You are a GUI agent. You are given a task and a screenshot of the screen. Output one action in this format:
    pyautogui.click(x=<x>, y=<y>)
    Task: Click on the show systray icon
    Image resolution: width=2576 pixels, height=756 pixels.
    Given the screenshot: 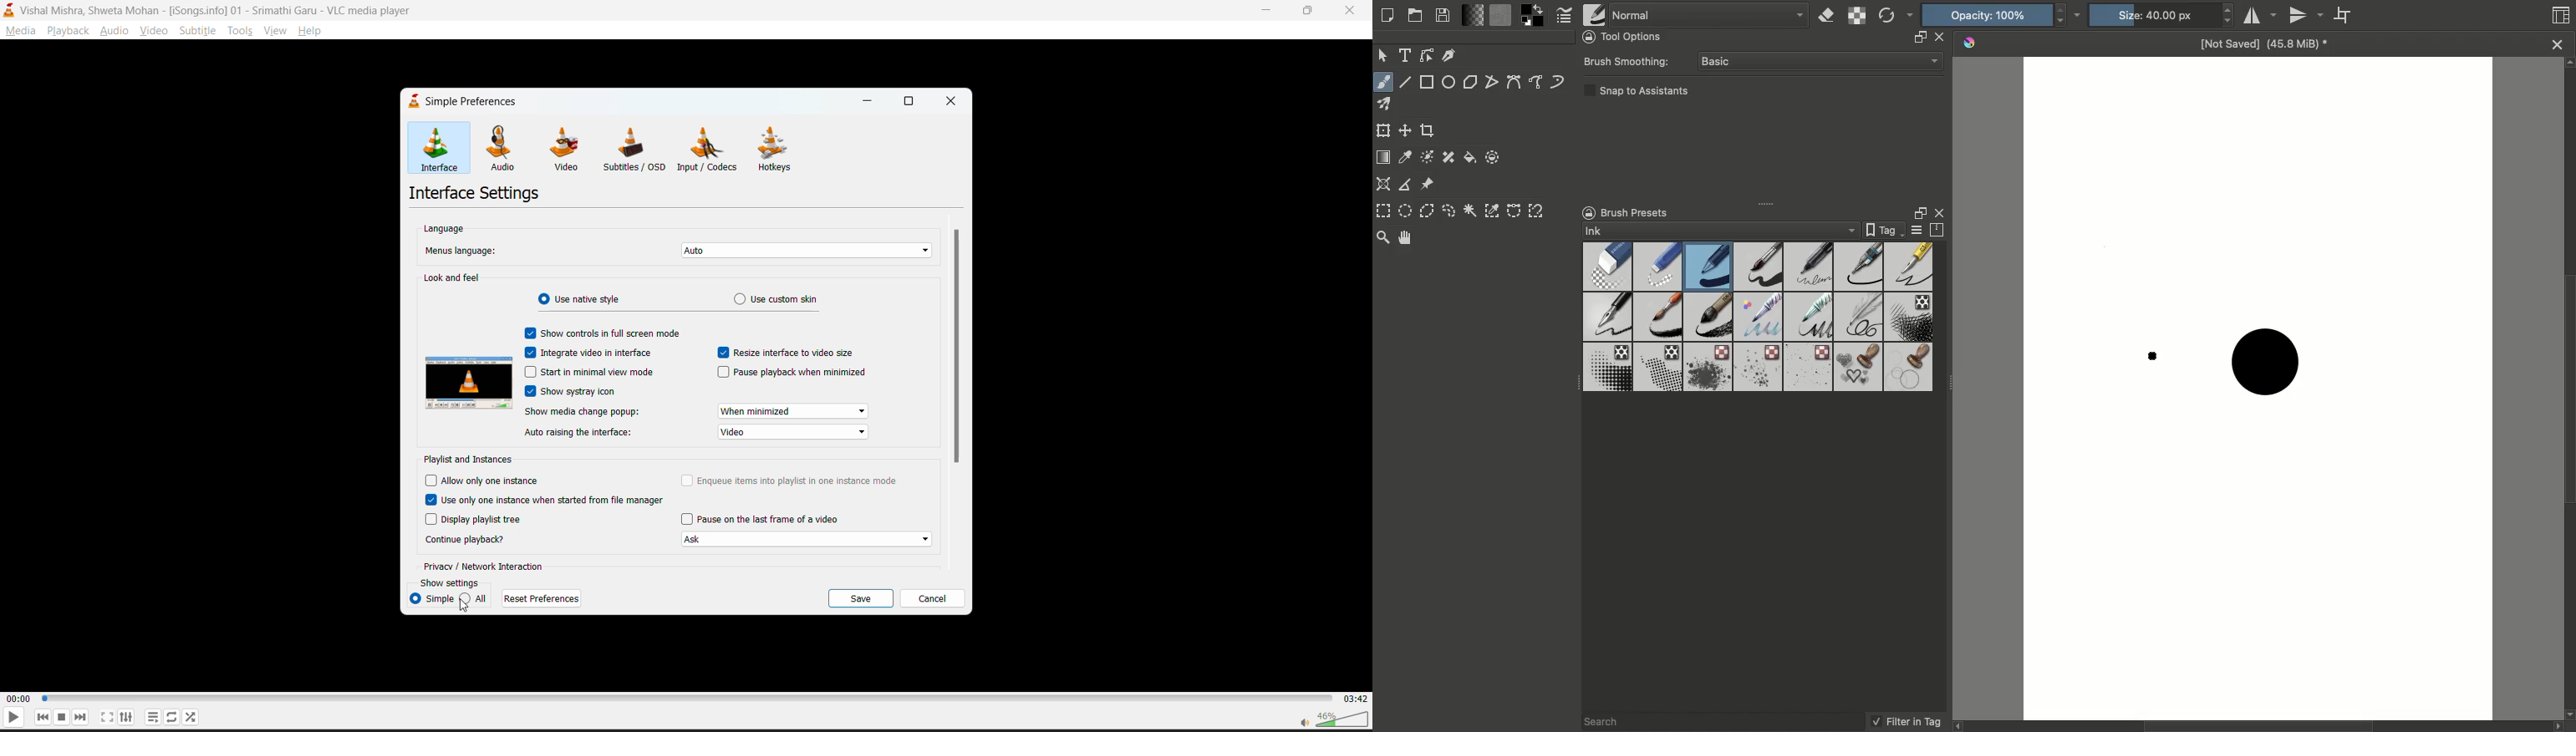 What is the action you would take?
    pyautogui.click(x=574, y=393)
    